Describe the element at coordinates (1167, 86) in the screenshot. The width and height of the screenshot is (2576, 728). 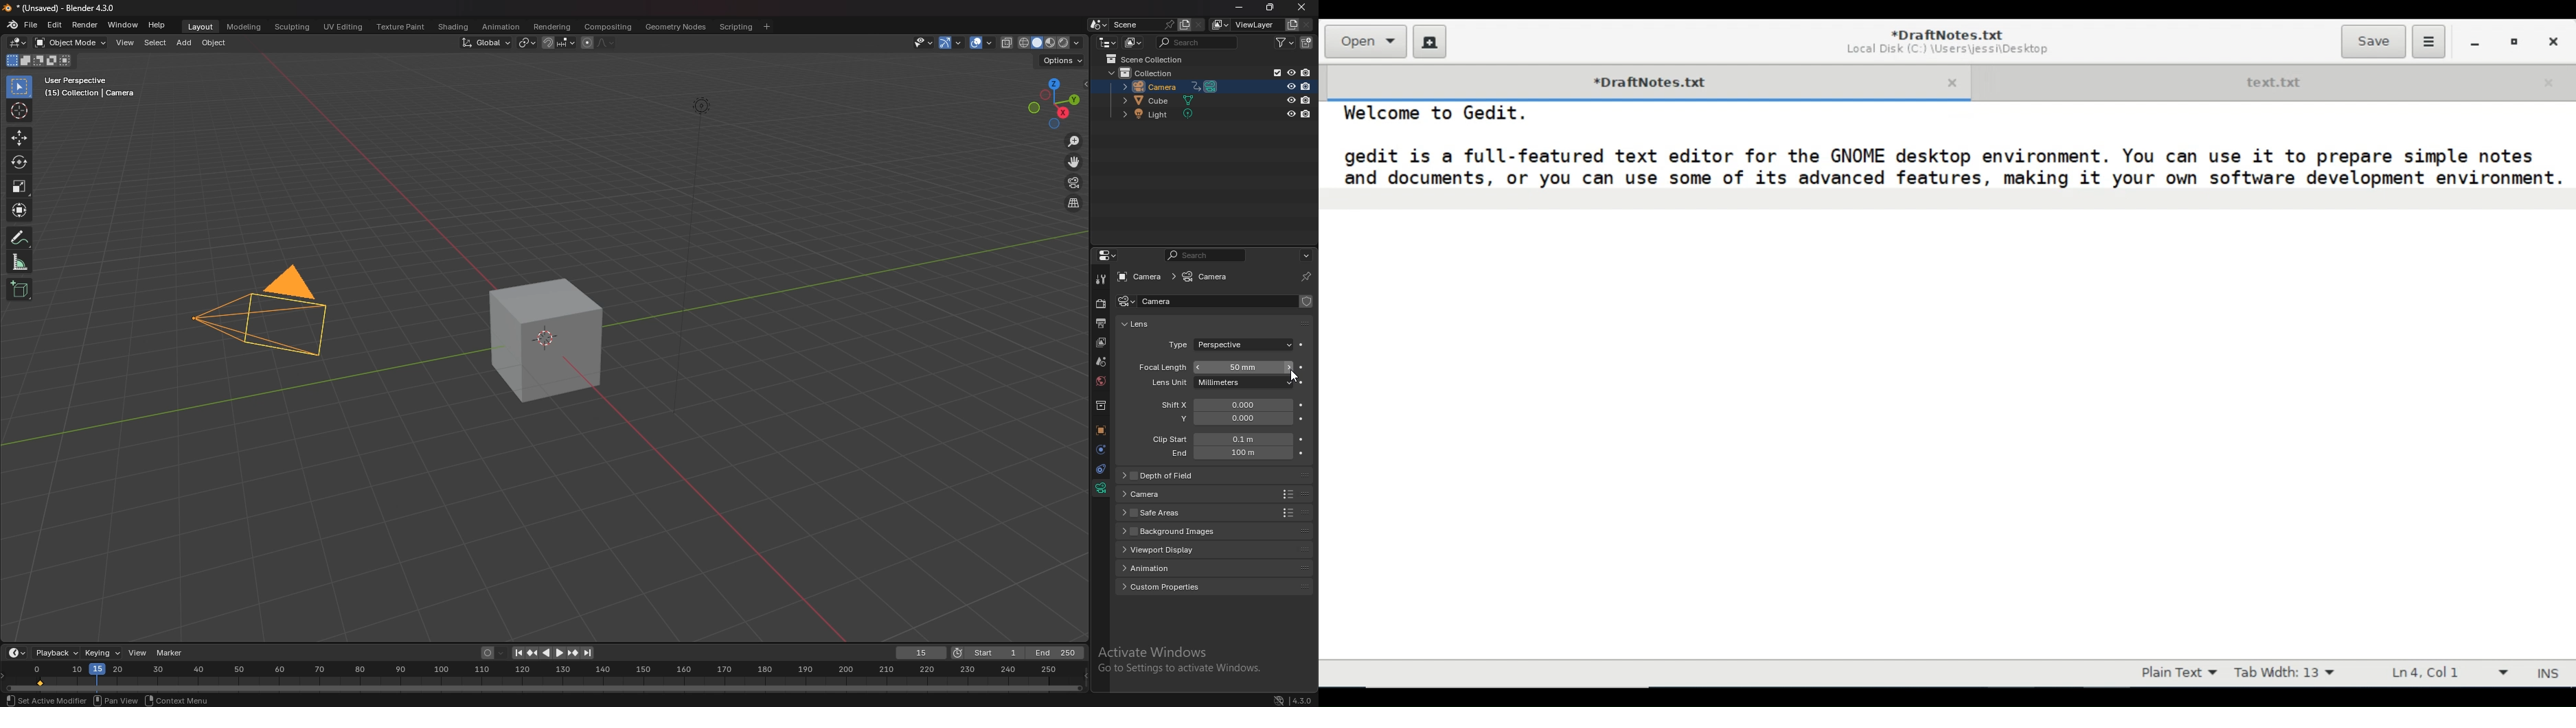
I see `camera` at that location.